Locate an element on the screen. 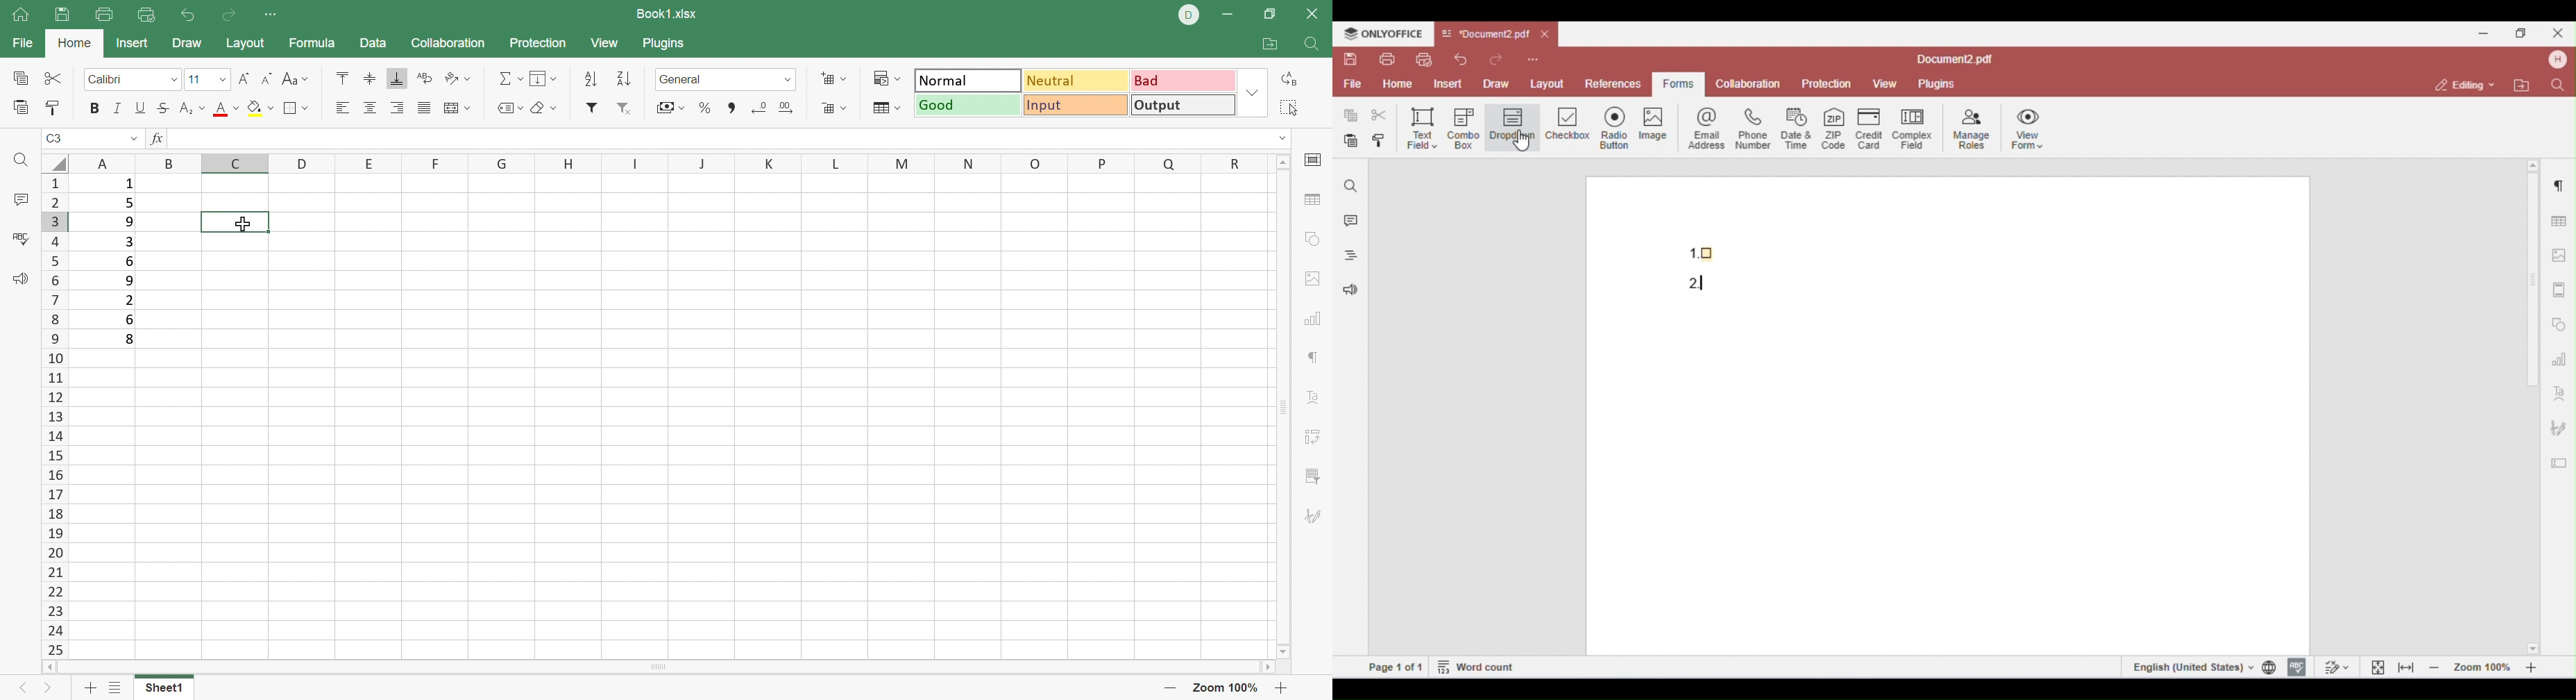 The image size is (2576, 700). Home is located at coordinates (22, 15).